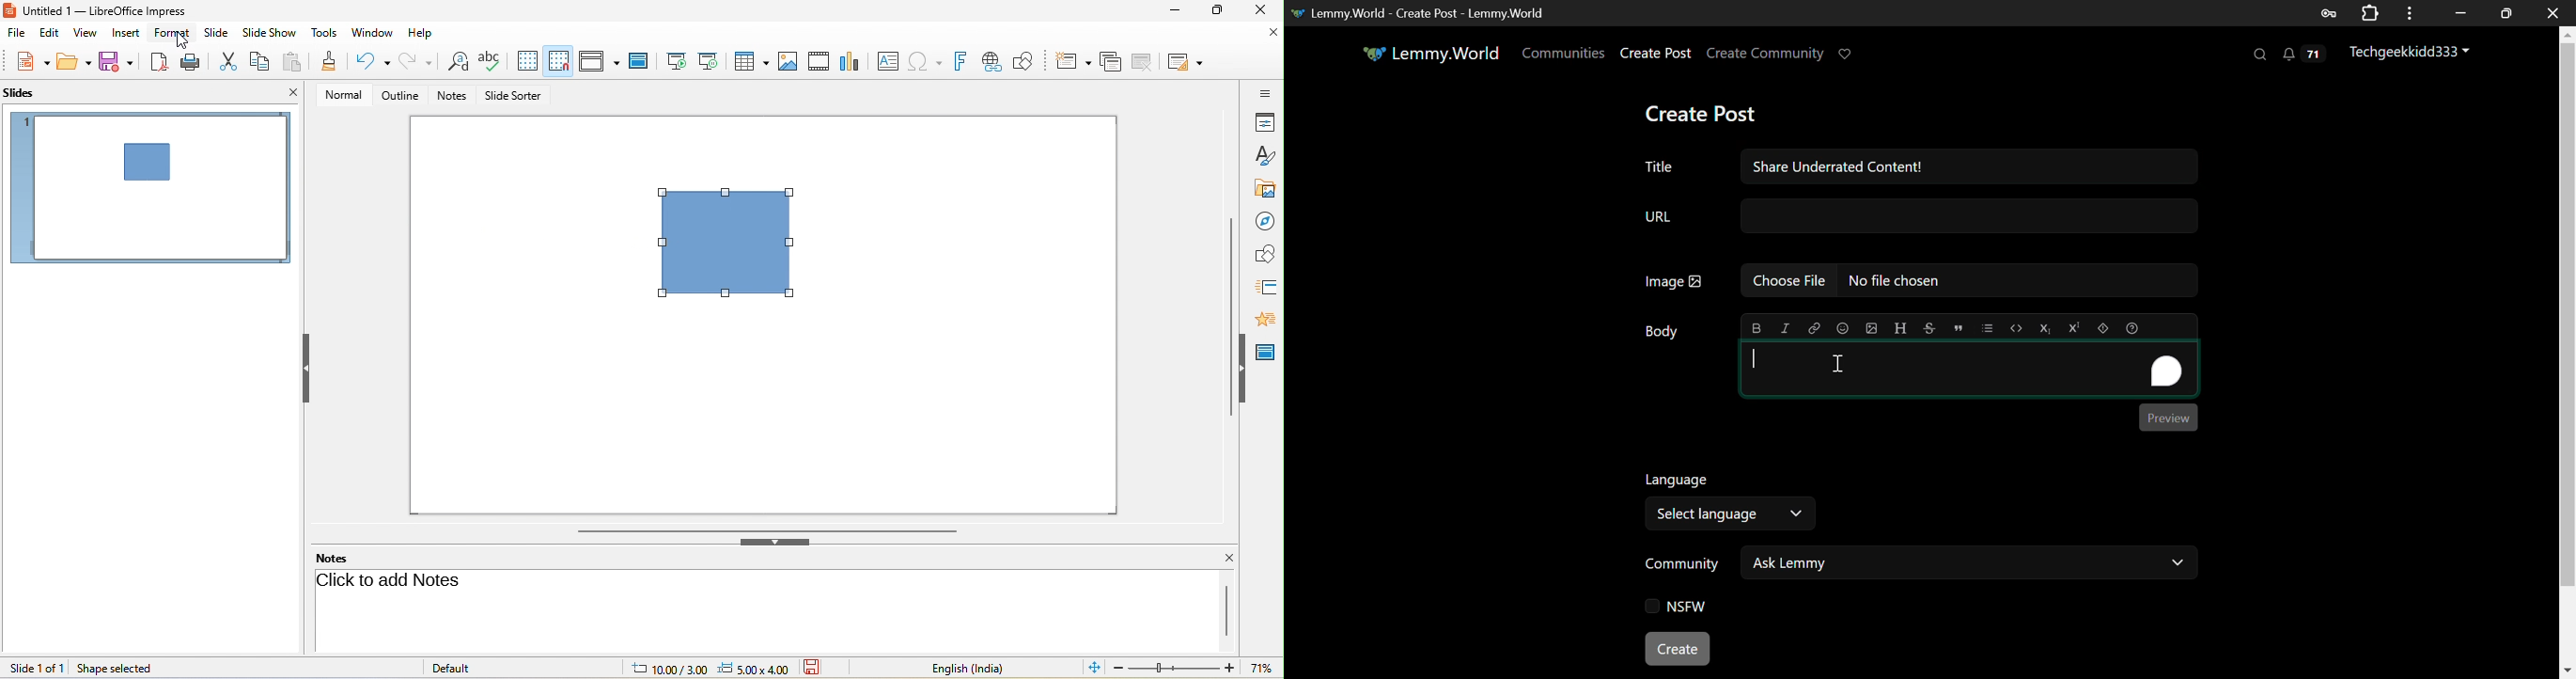 The width and height of the screenshot is (2576, 700). Describe the element at coordinates (636, 59) in the screenshot. I see `master slide` at that location.